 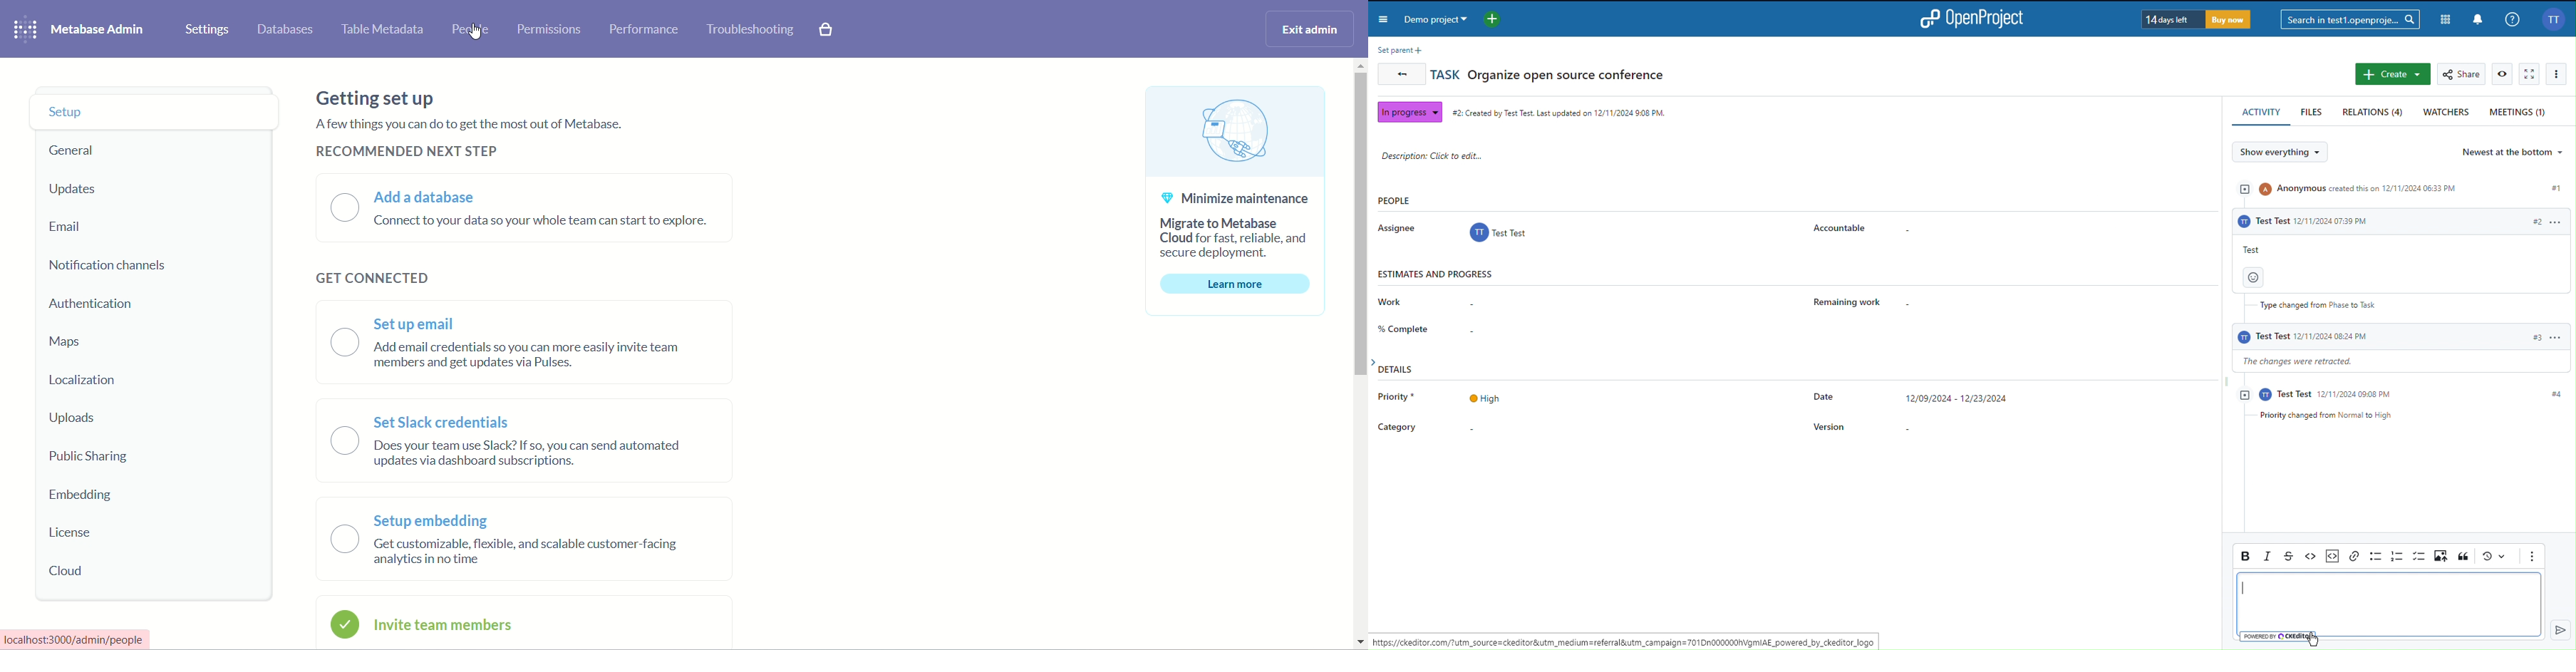 I want to click on set up email, so click(x=416, y=323).